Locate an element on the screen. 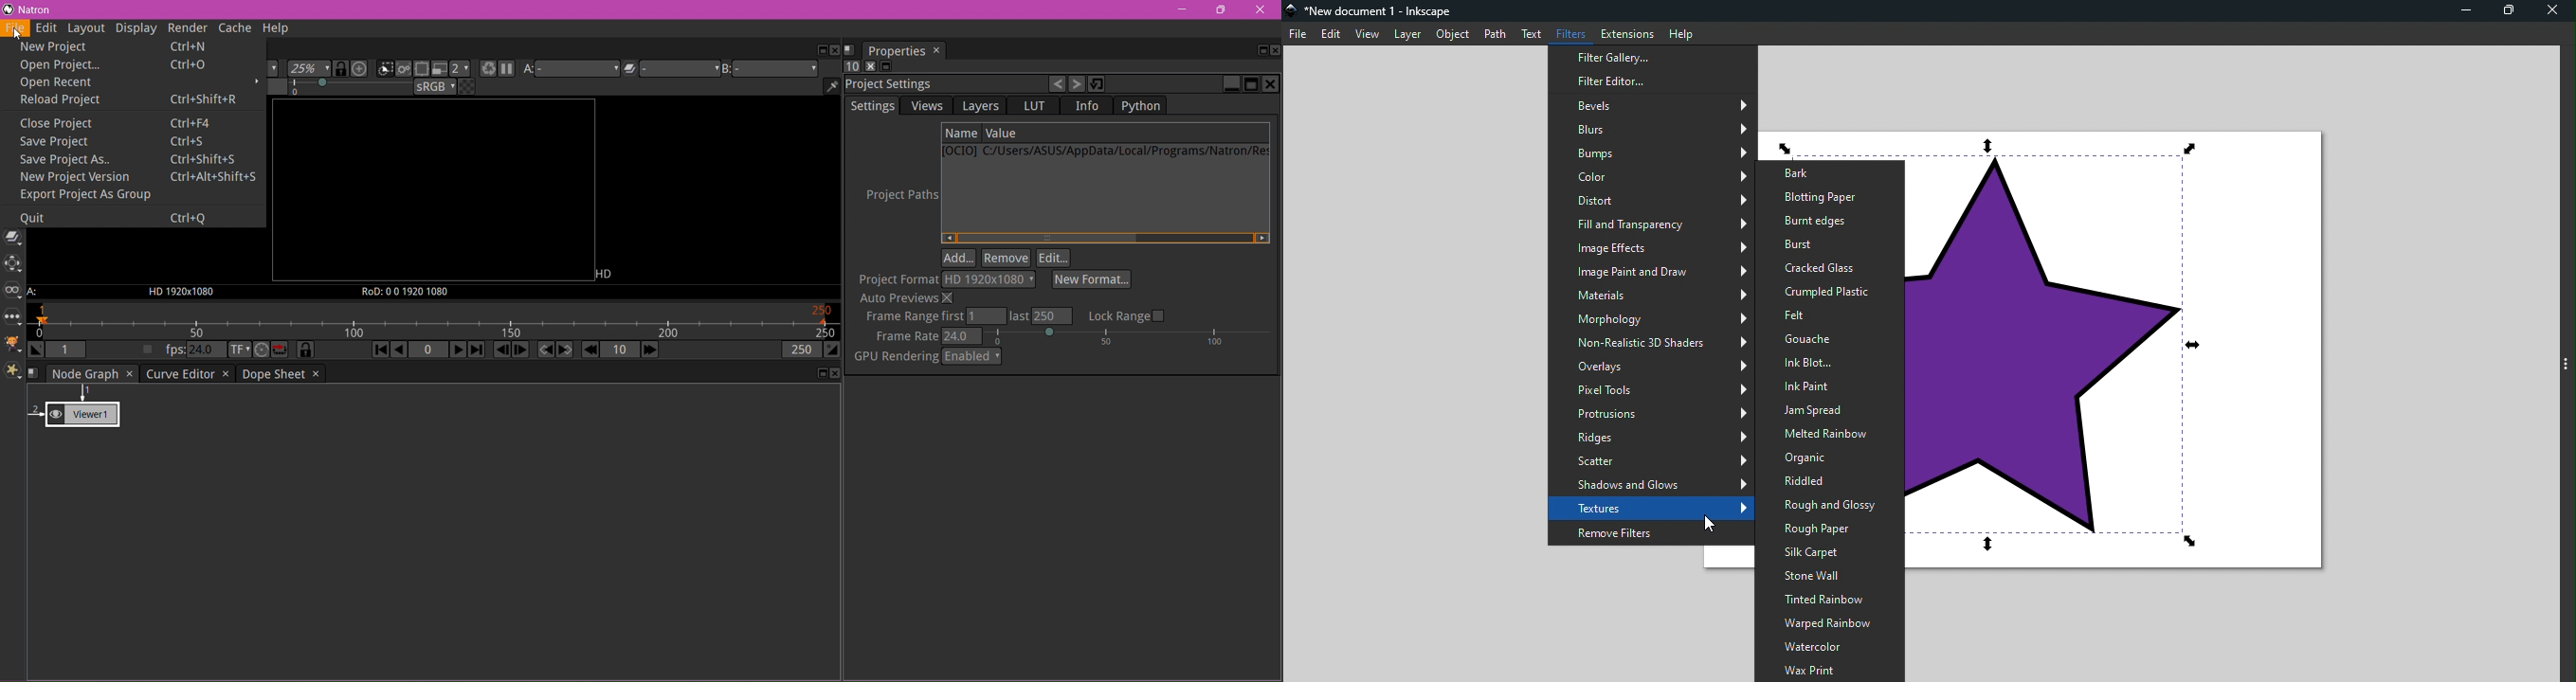 The image size is (2576, 700). Watercolor is located at coordinates (1831, 647).